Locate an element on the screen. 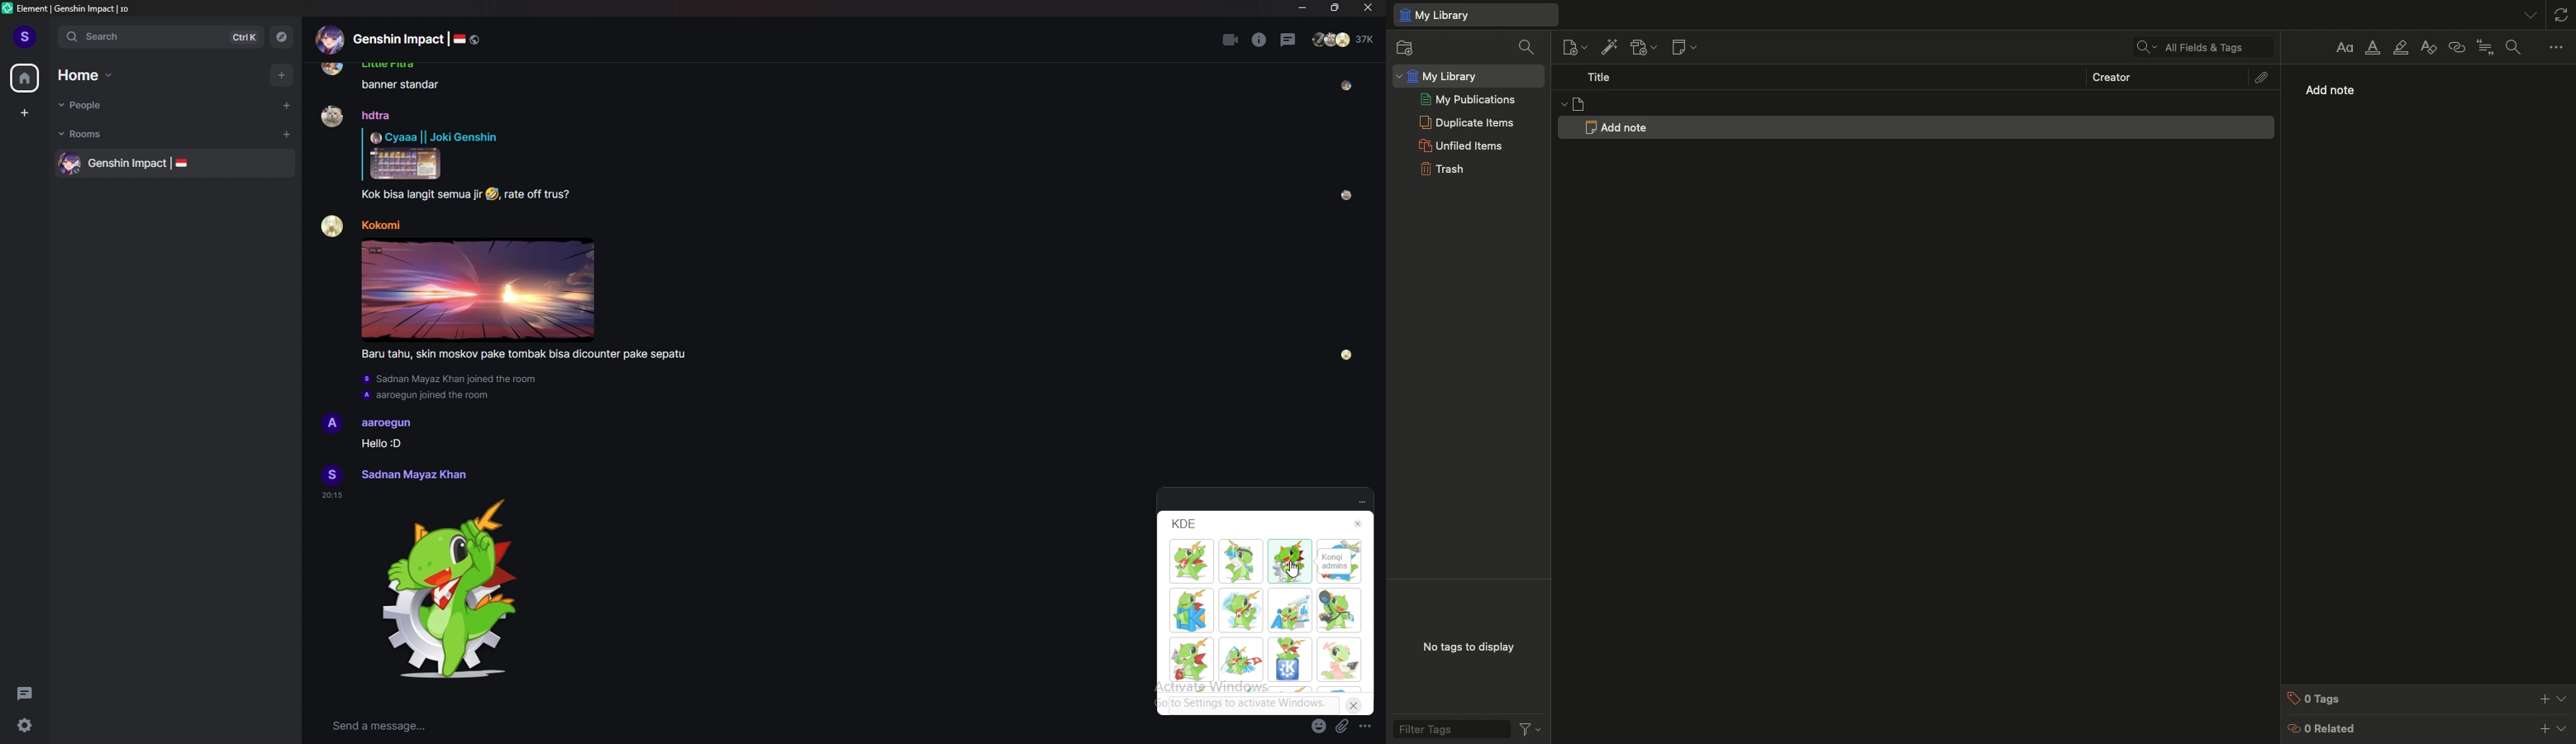 This screenshot has height=756, width=2576. Add note title is located at coordinates (1617, 126).